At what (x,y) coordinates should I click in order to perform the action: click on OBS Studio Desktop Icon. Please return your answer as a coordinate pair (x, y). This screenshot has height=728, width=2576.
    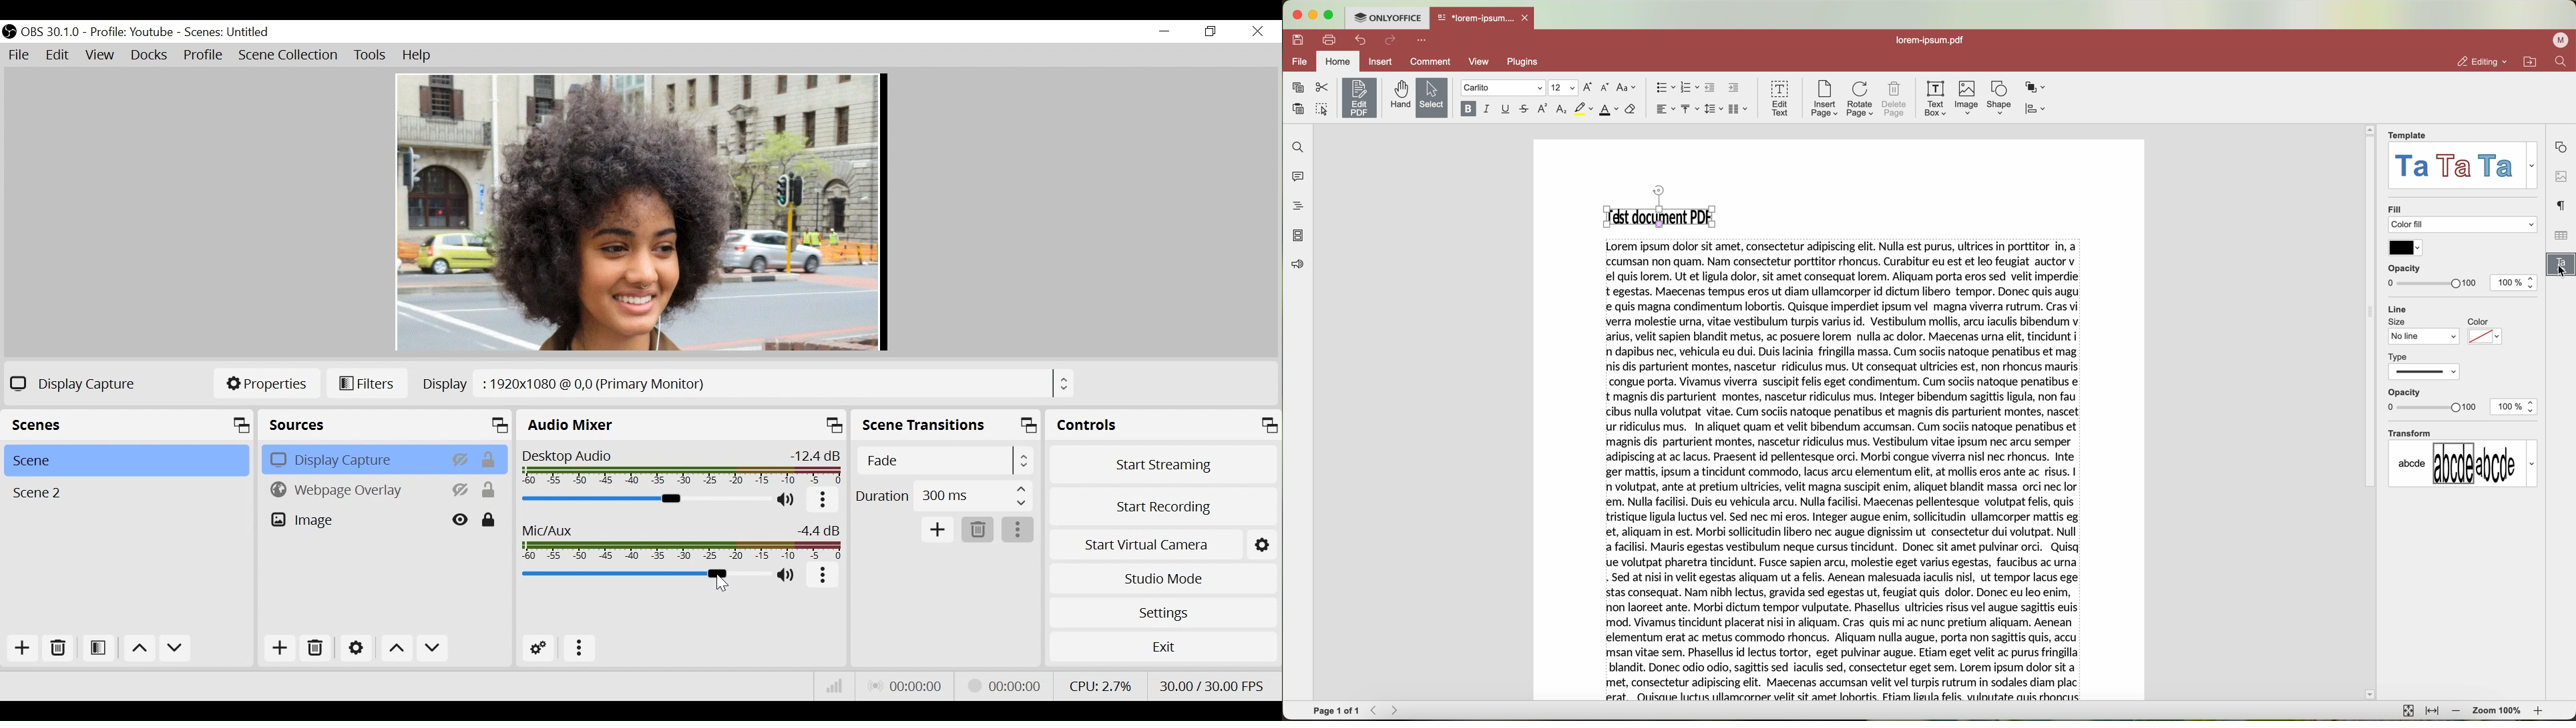
    Looking at the image, I should click on (9, 32).